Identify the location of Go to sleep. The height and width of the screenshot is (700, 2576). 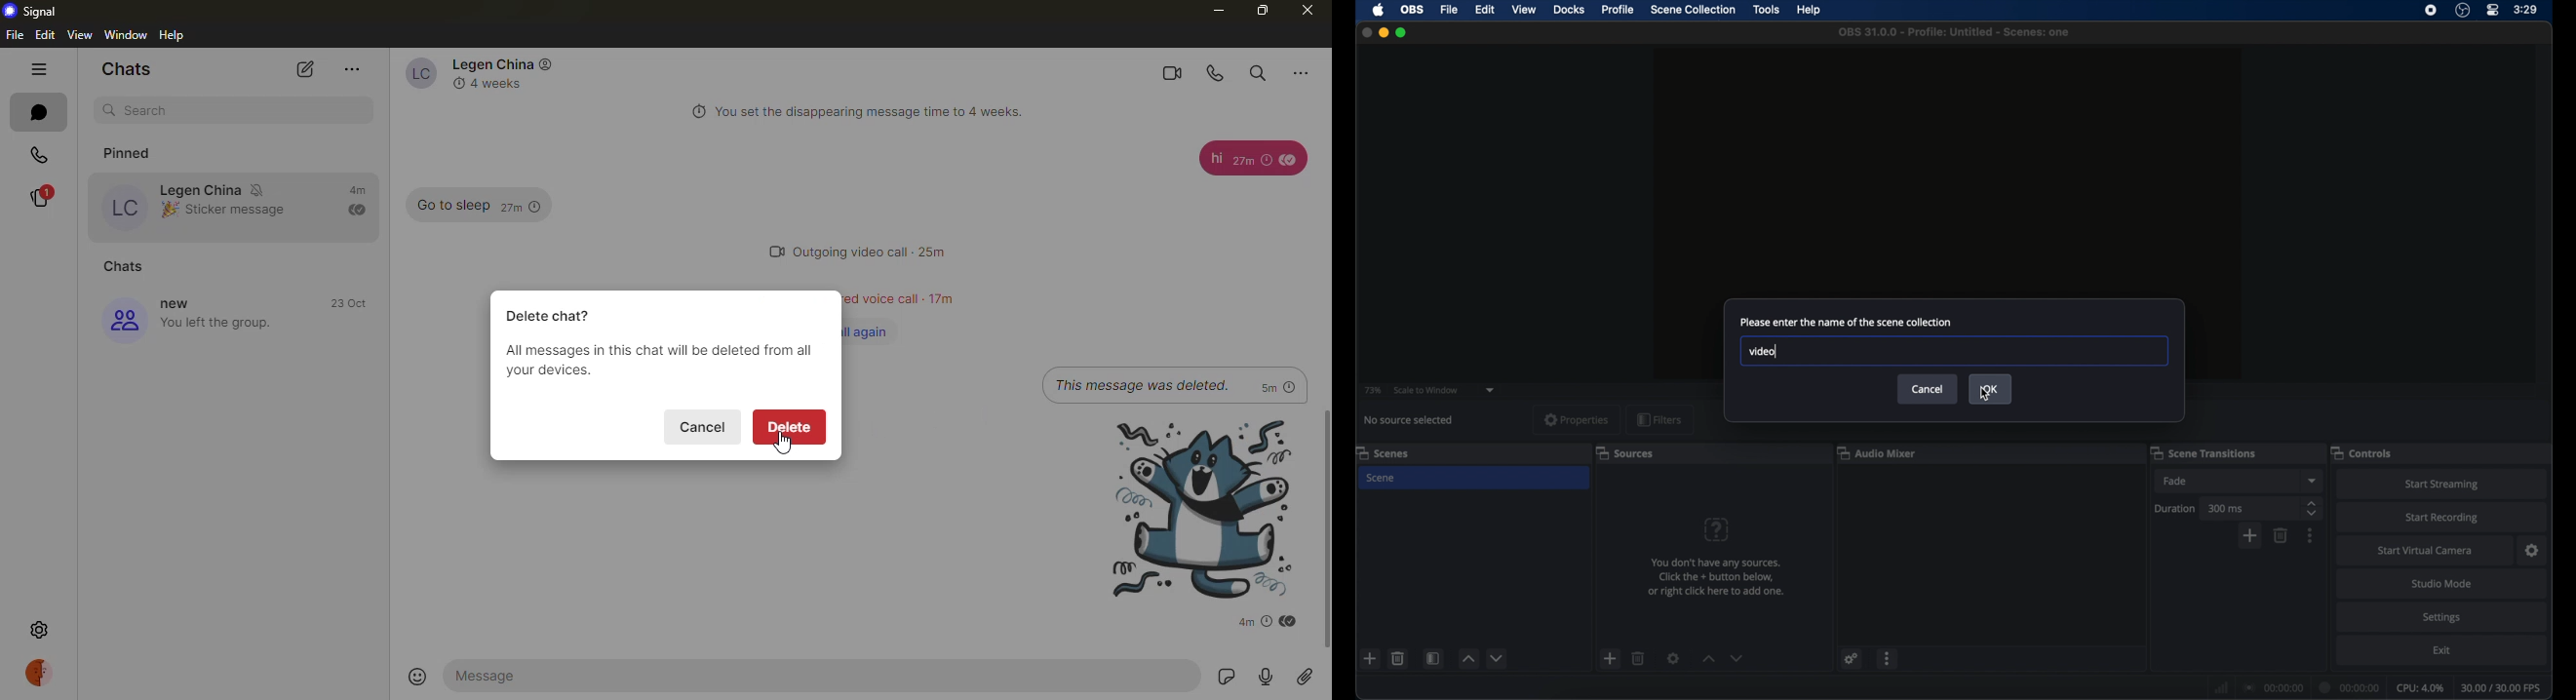
(449, 206).